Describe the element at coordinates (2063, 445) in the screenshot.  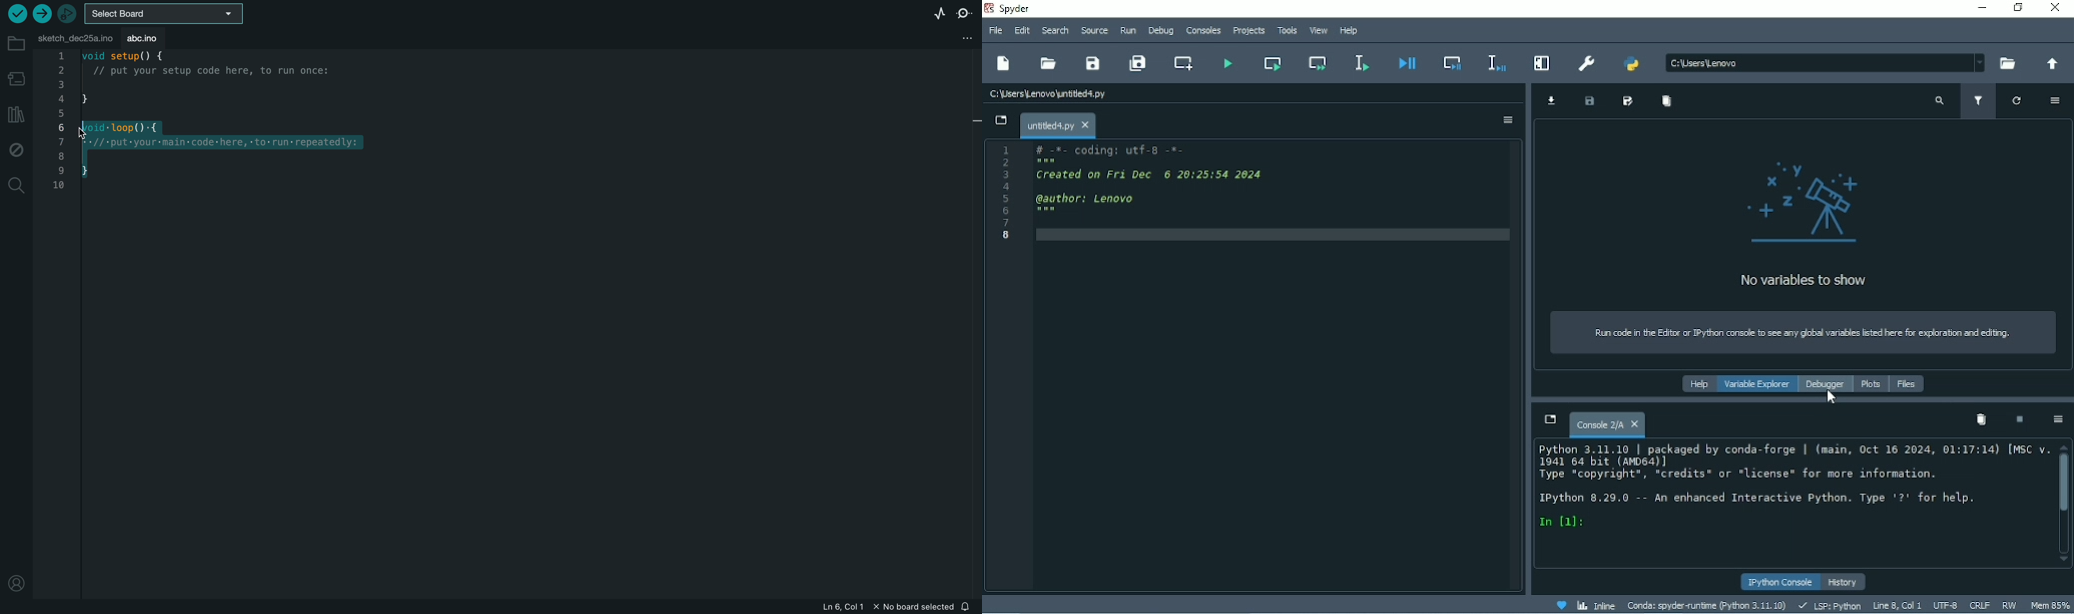
I see `scroll up` at that location.